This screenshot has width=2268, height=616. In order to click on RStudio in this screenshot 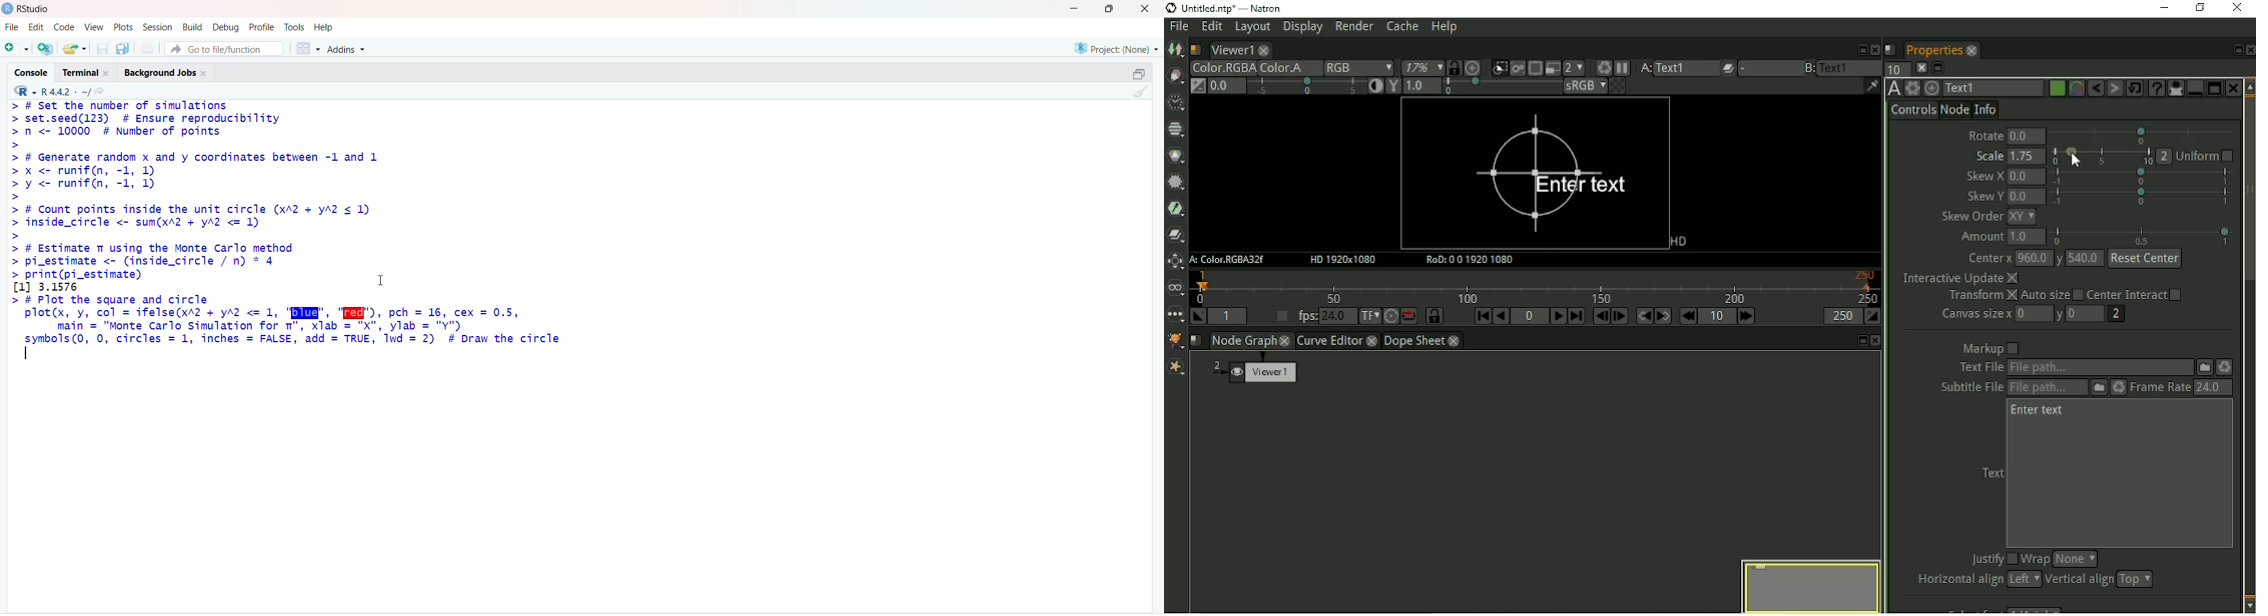, I will do `click(30, 10)`.